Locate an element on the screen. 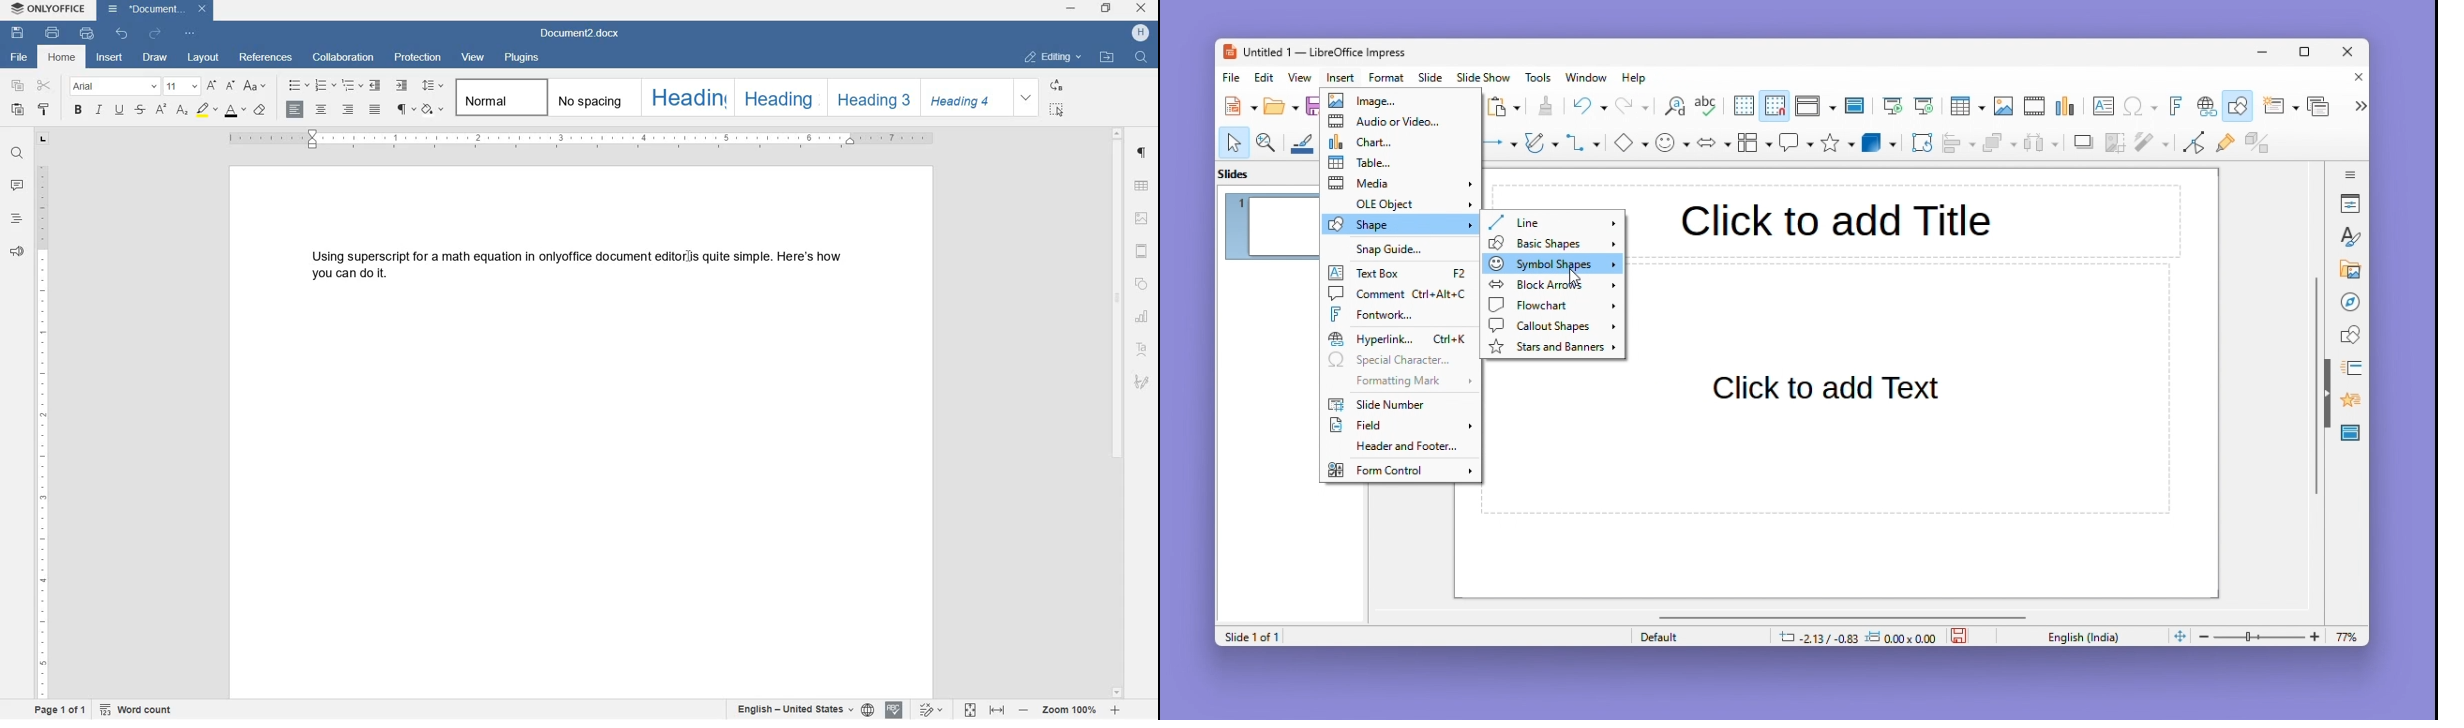 The image size is (2464, 728). Styles is located at coordinates (2352, 236).